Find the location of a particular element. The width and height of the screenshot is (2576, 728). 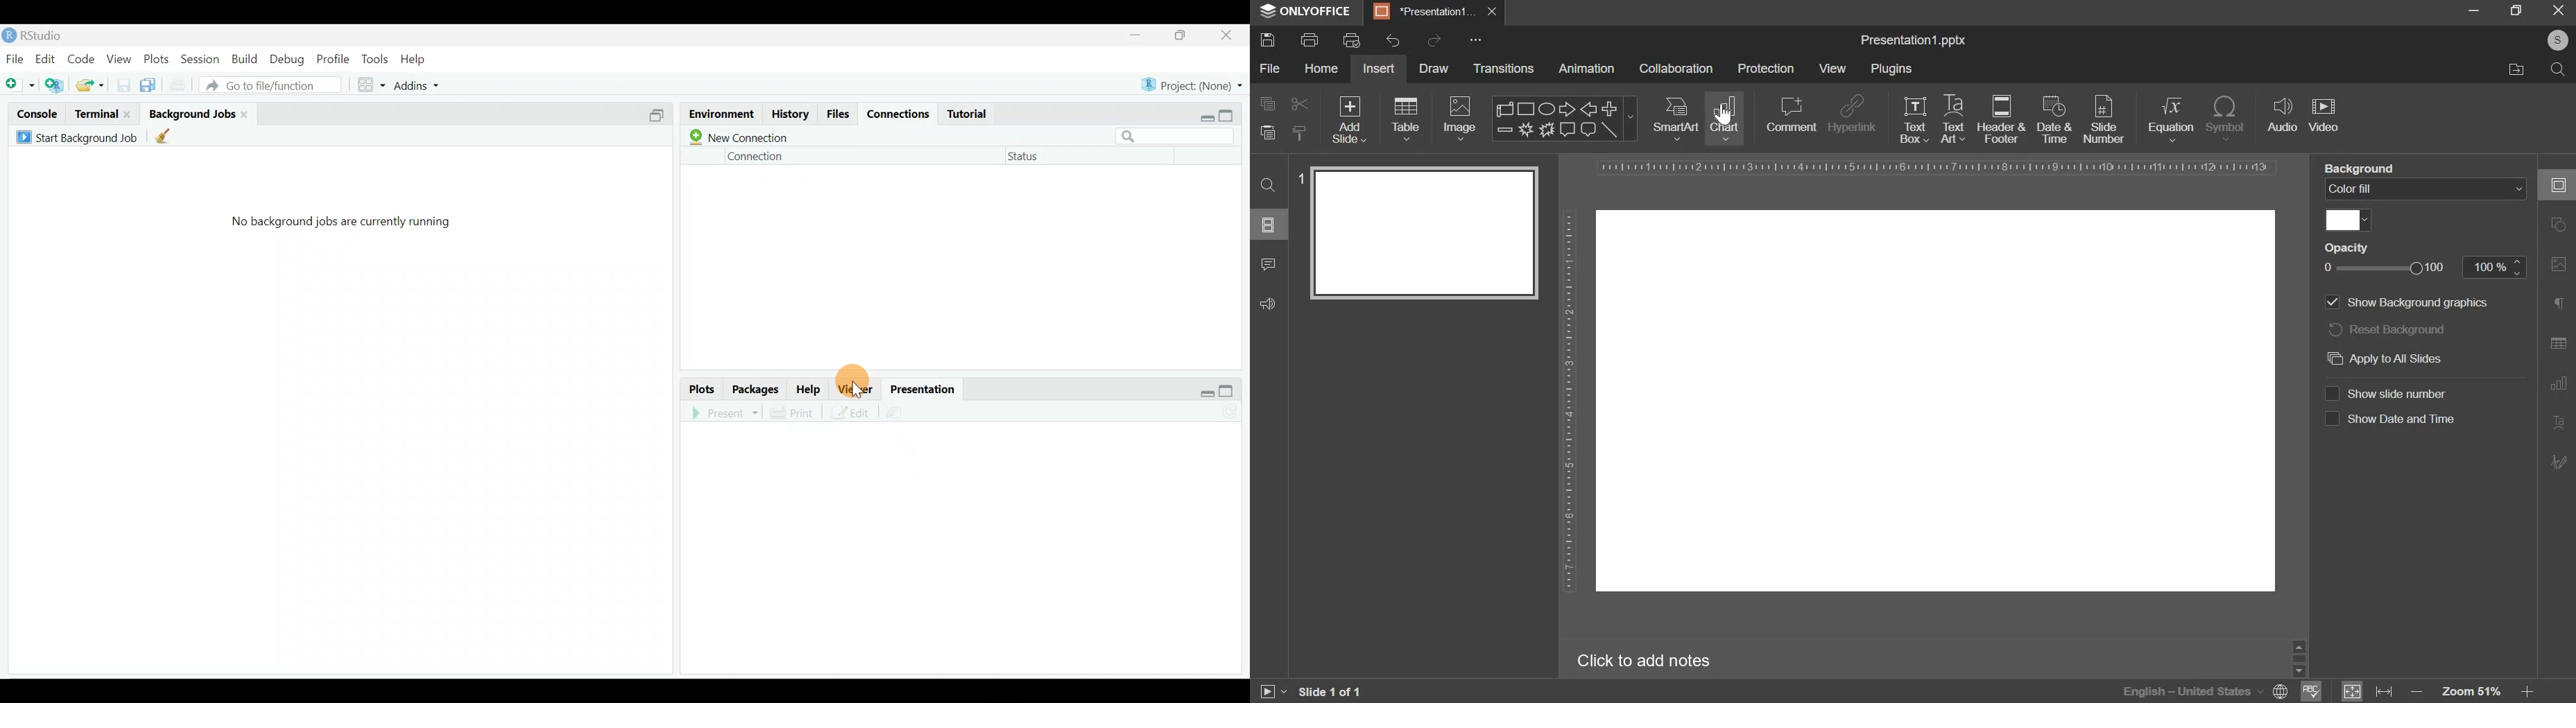

Maximize is located at coordinates (1183, 36).